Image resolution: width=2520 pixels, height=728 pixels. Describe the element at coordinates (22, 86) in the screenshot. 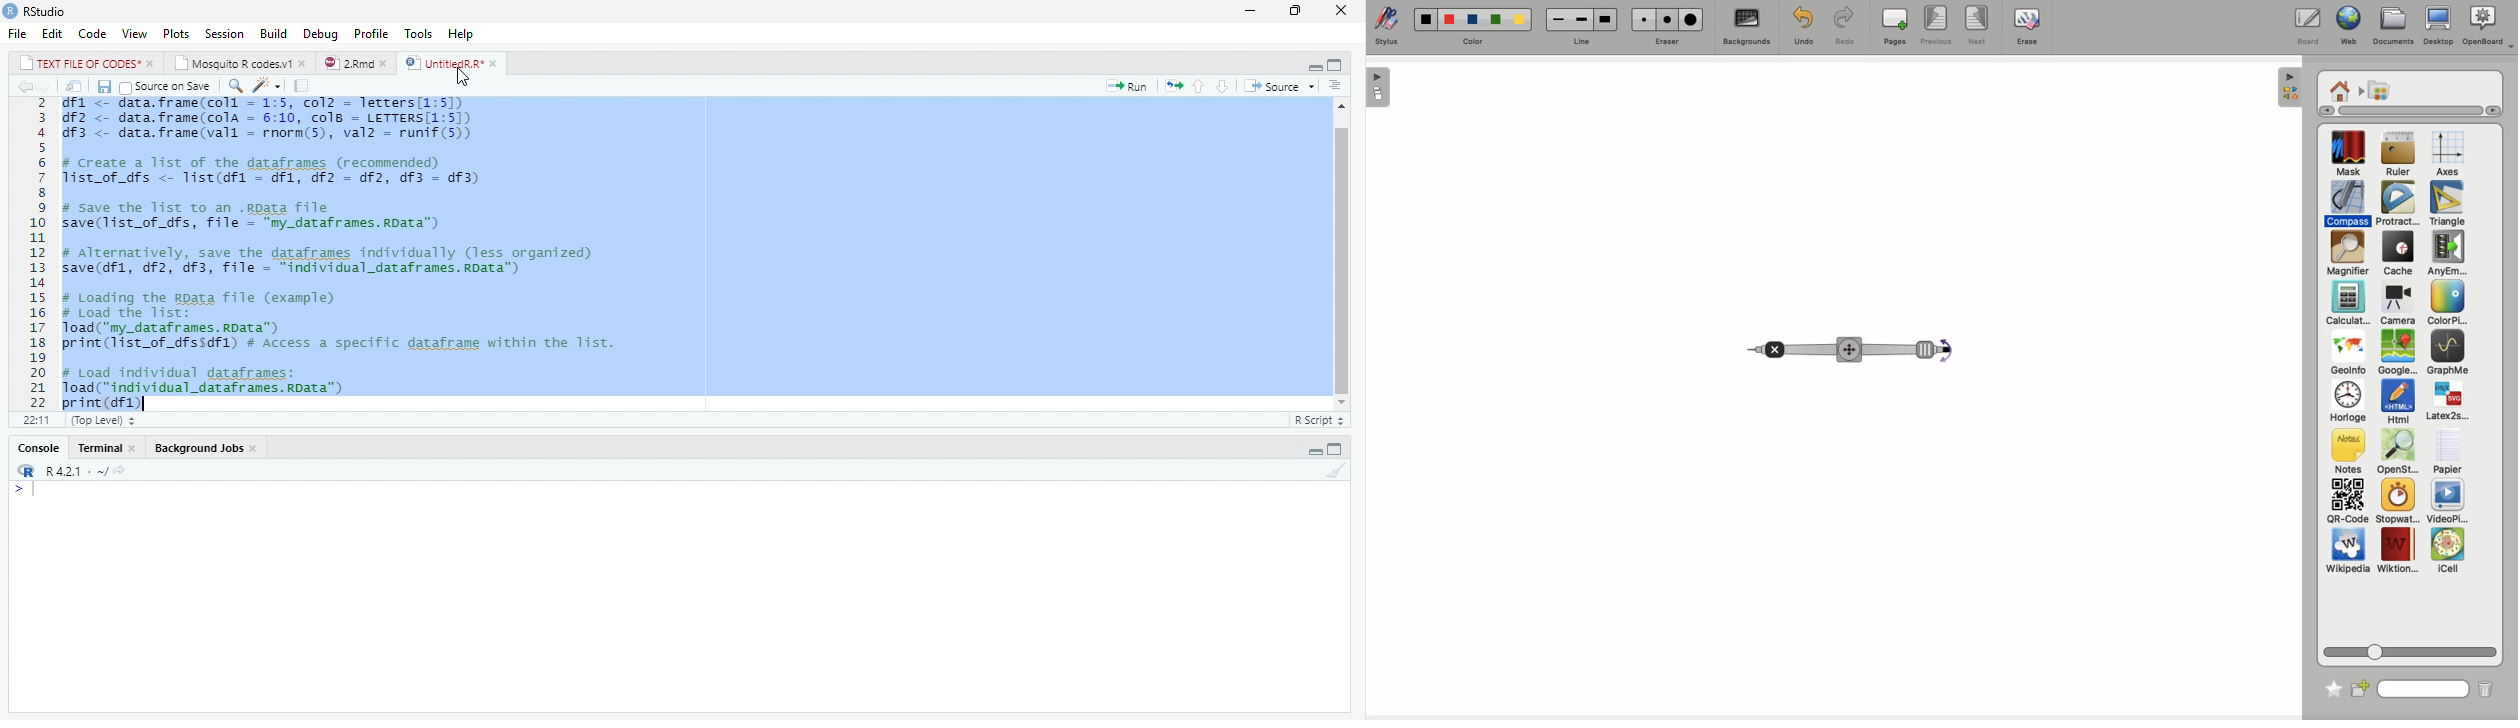

I see `Go to previous location` at that location.